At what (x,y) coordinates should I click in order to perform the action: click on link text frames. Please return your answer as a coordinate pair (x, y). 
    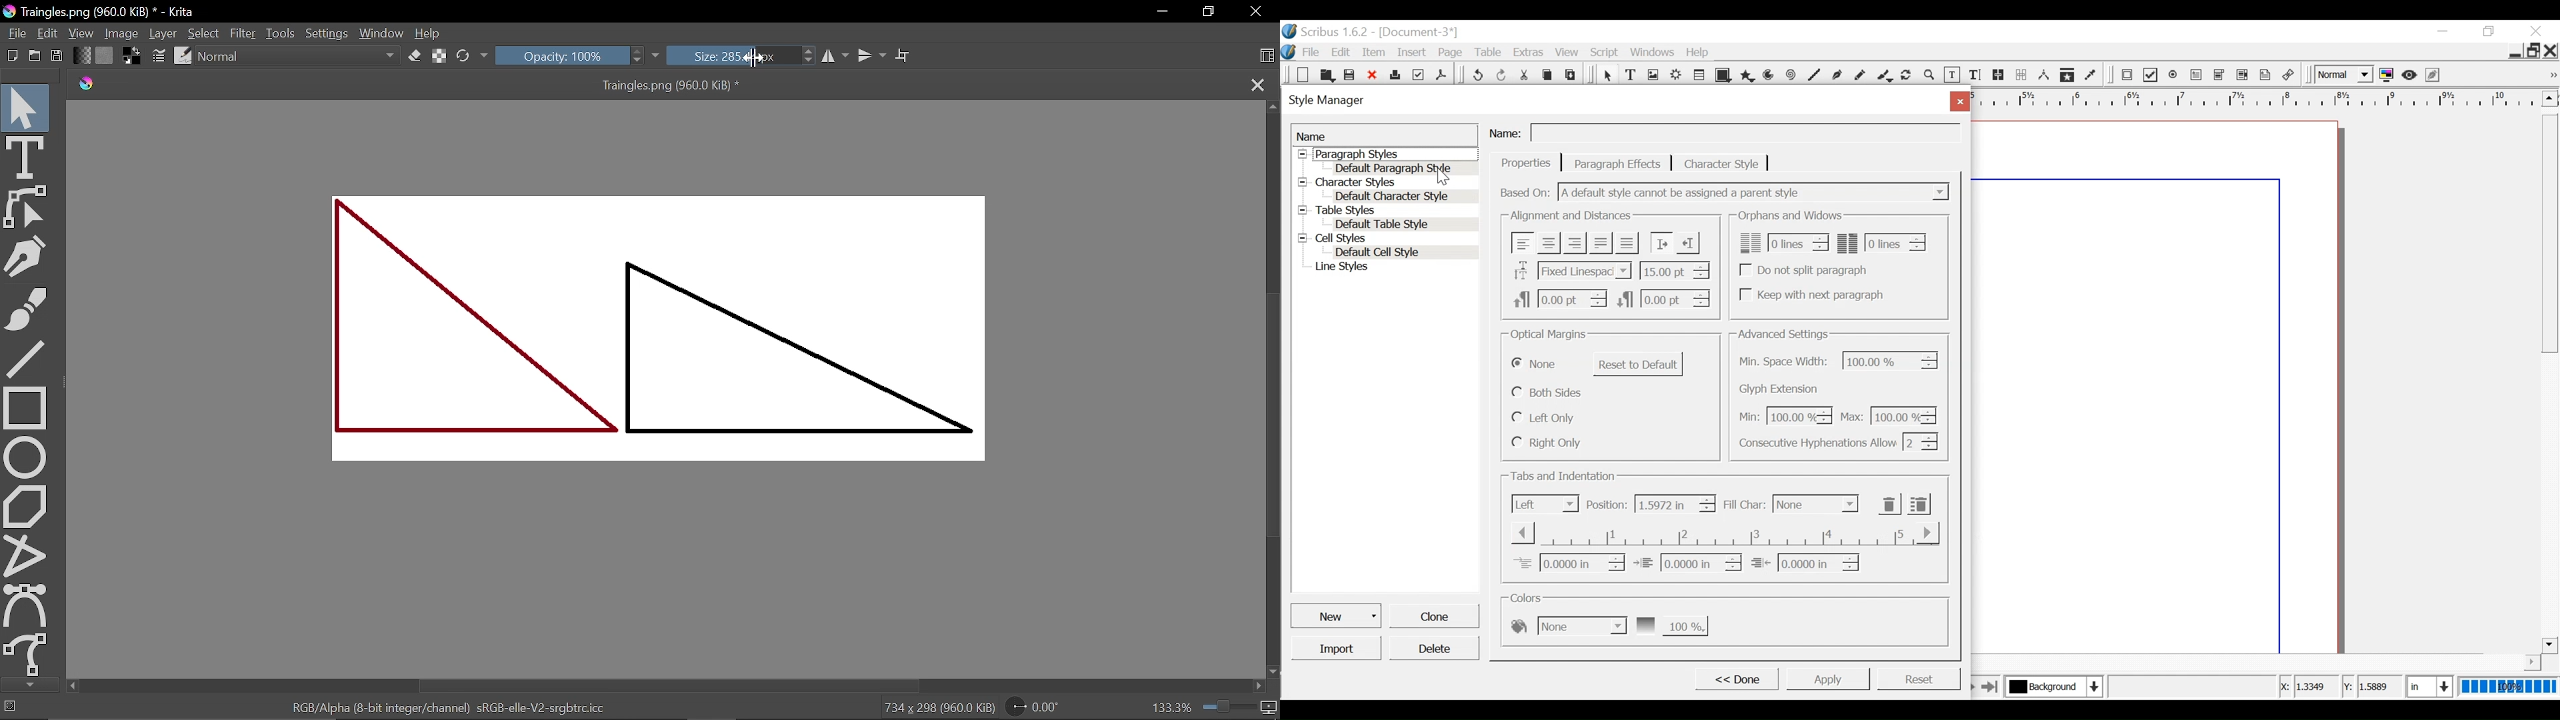
    Looking at the image, I should click on (1999, 75).